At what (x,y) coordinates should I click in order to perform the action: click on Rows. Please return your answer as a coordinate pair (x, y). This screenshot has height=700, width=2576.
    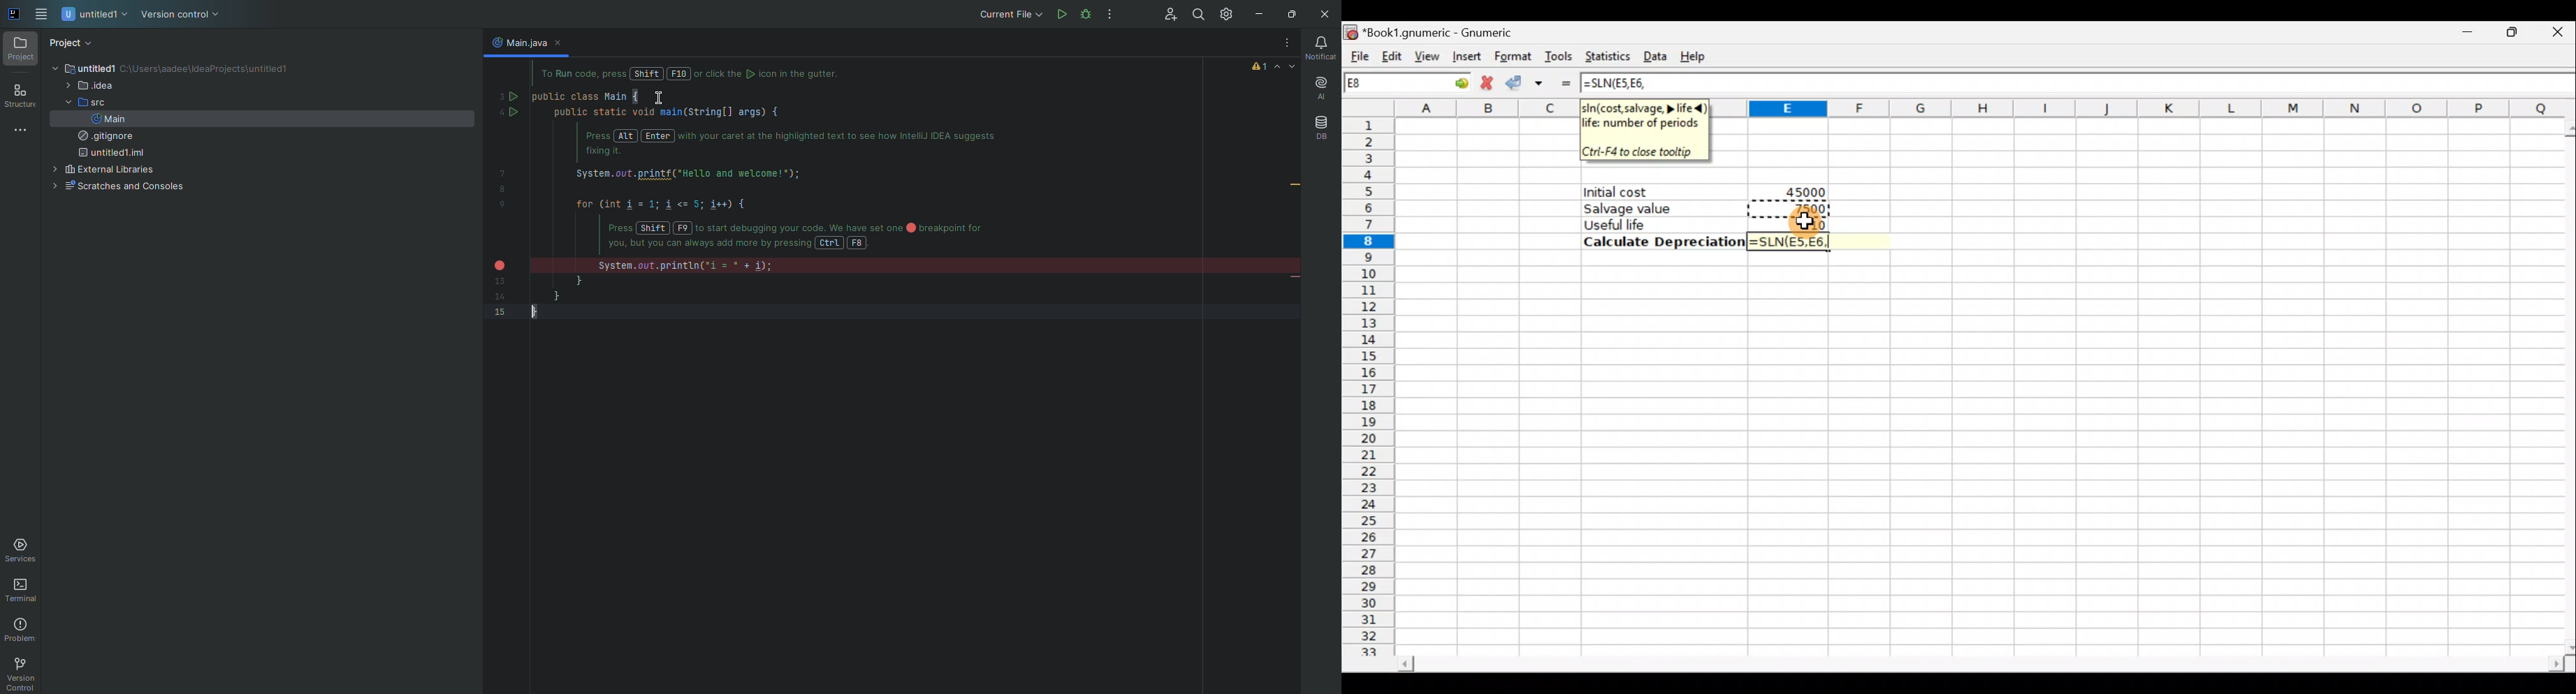
    Looking at the image, I should click on (1372, 388).